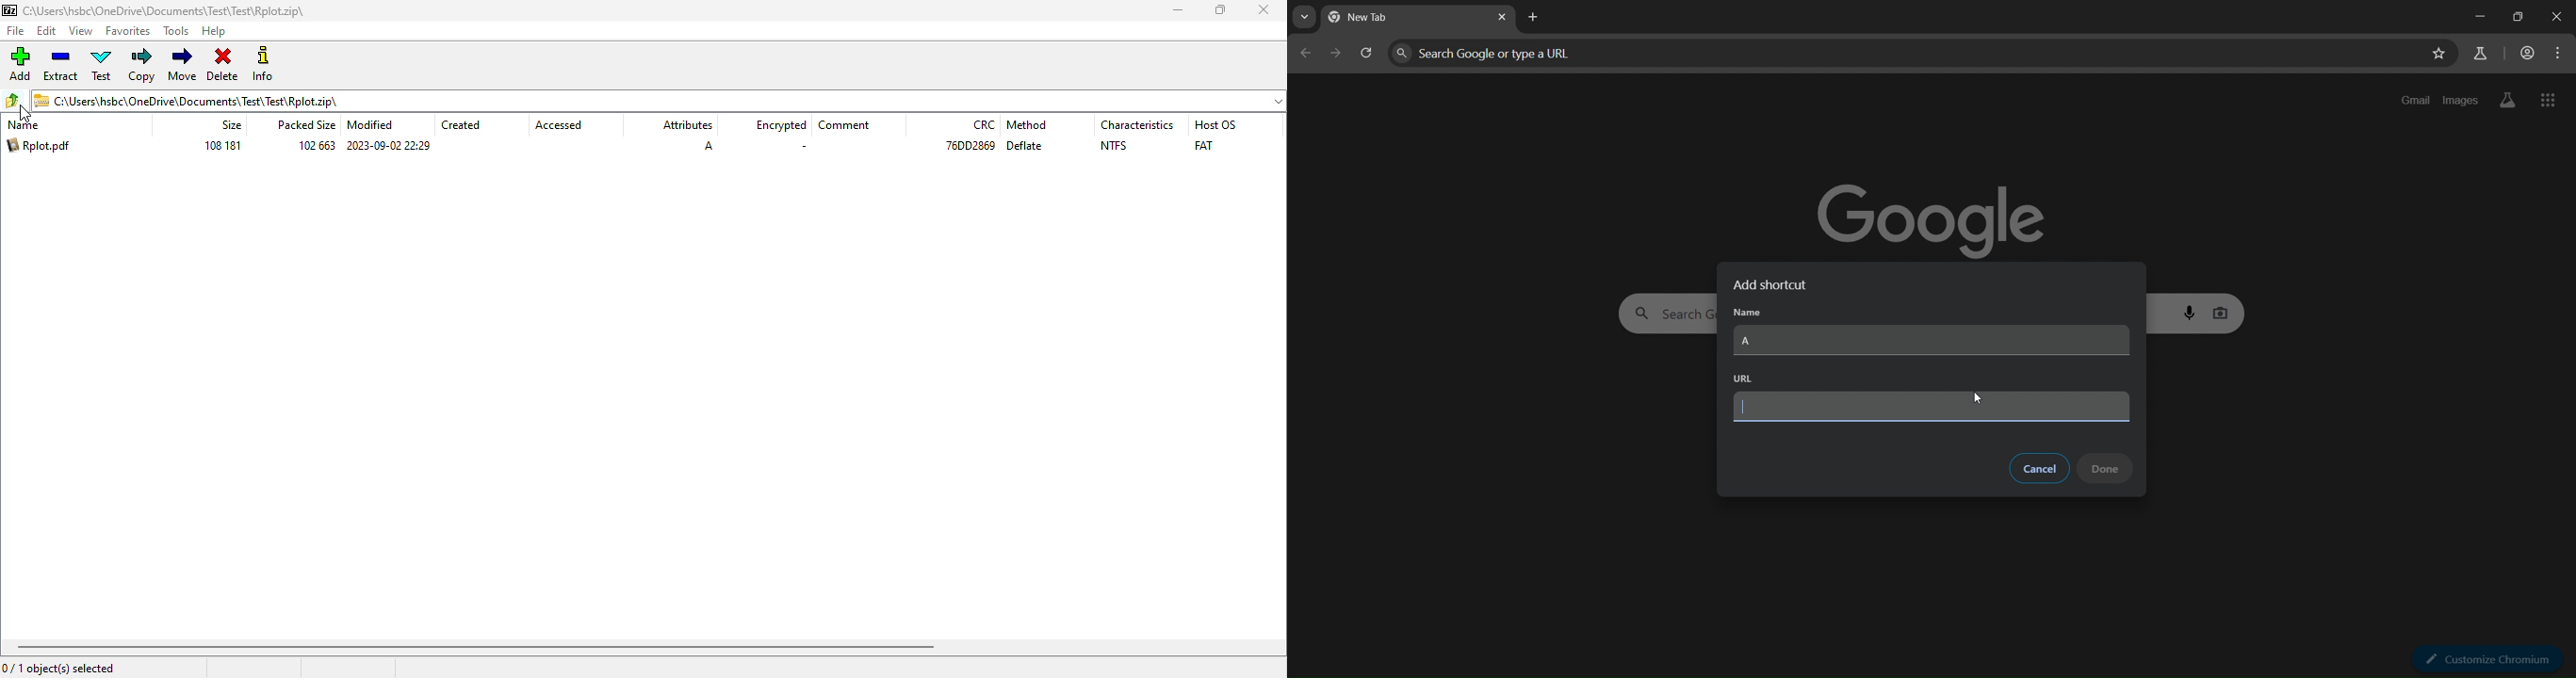  What do you see at coordinates (15, 31) in the screenshot?
I see `file` at bounding box center [15, 31].